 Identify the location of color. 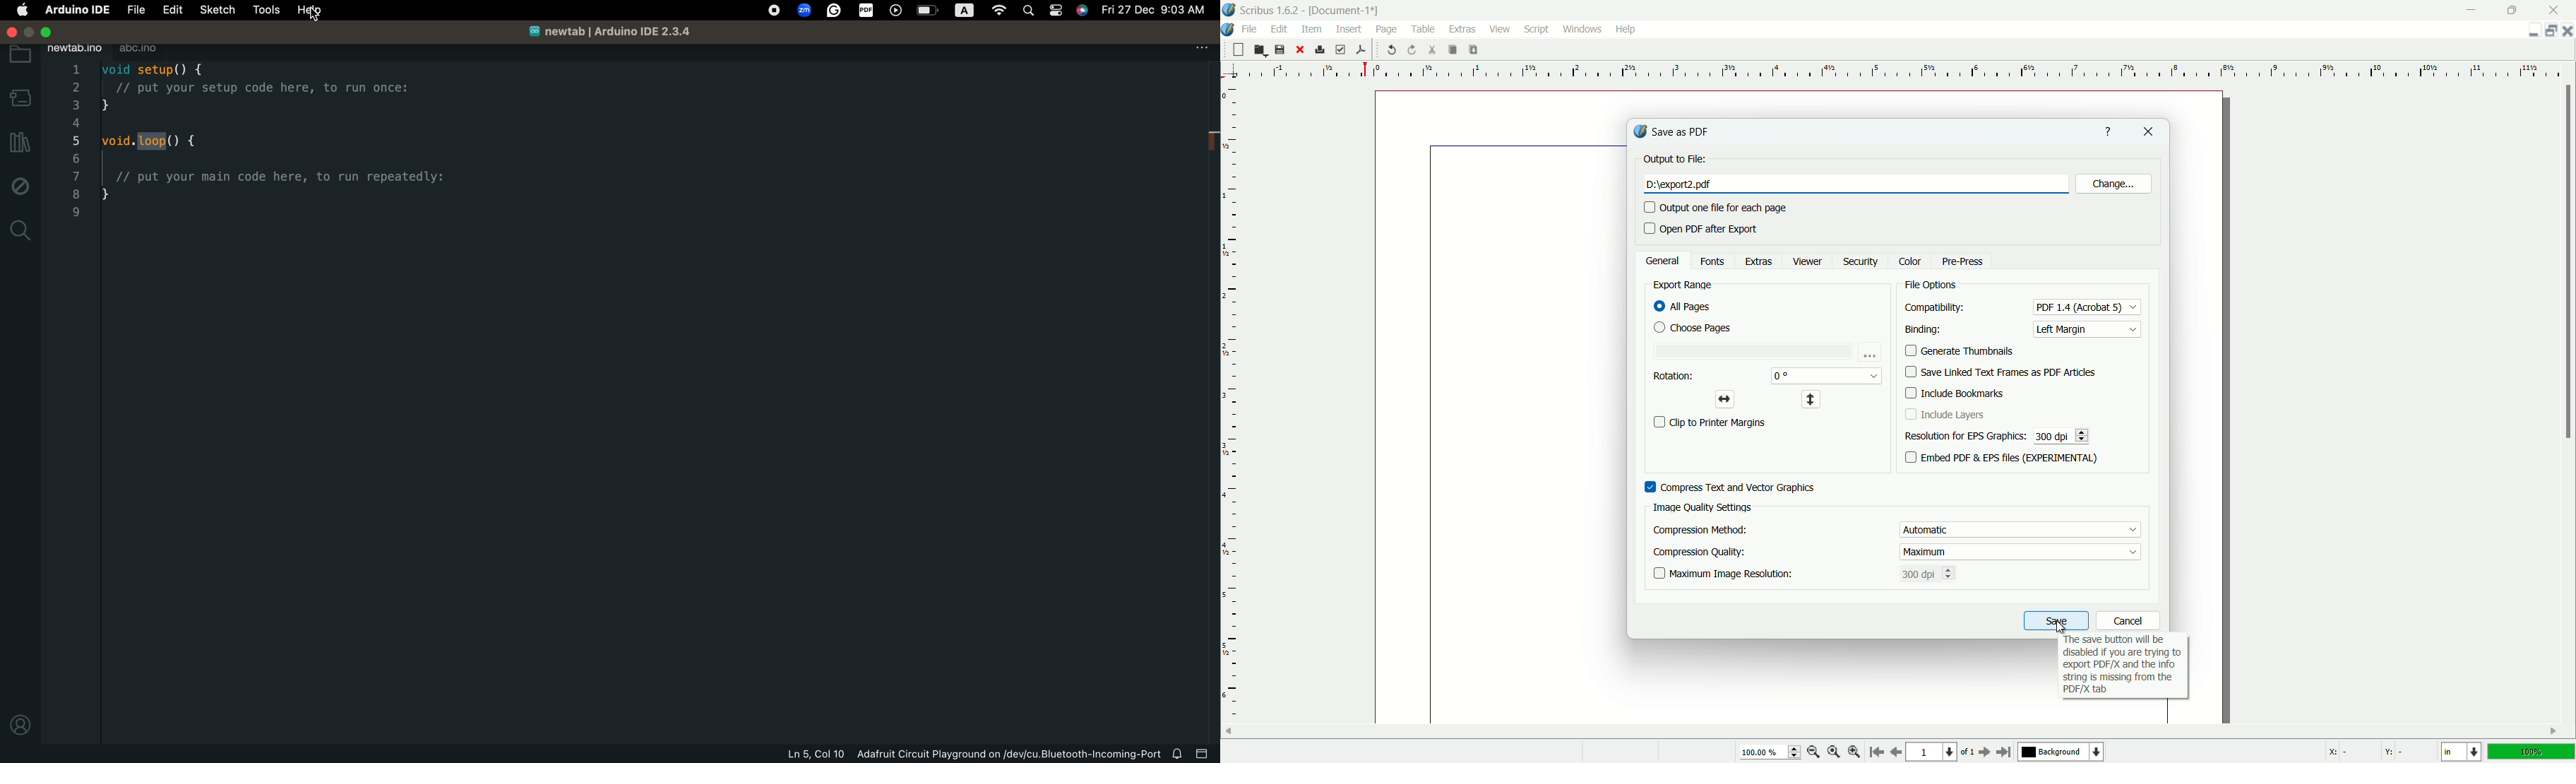
(1912, 262).